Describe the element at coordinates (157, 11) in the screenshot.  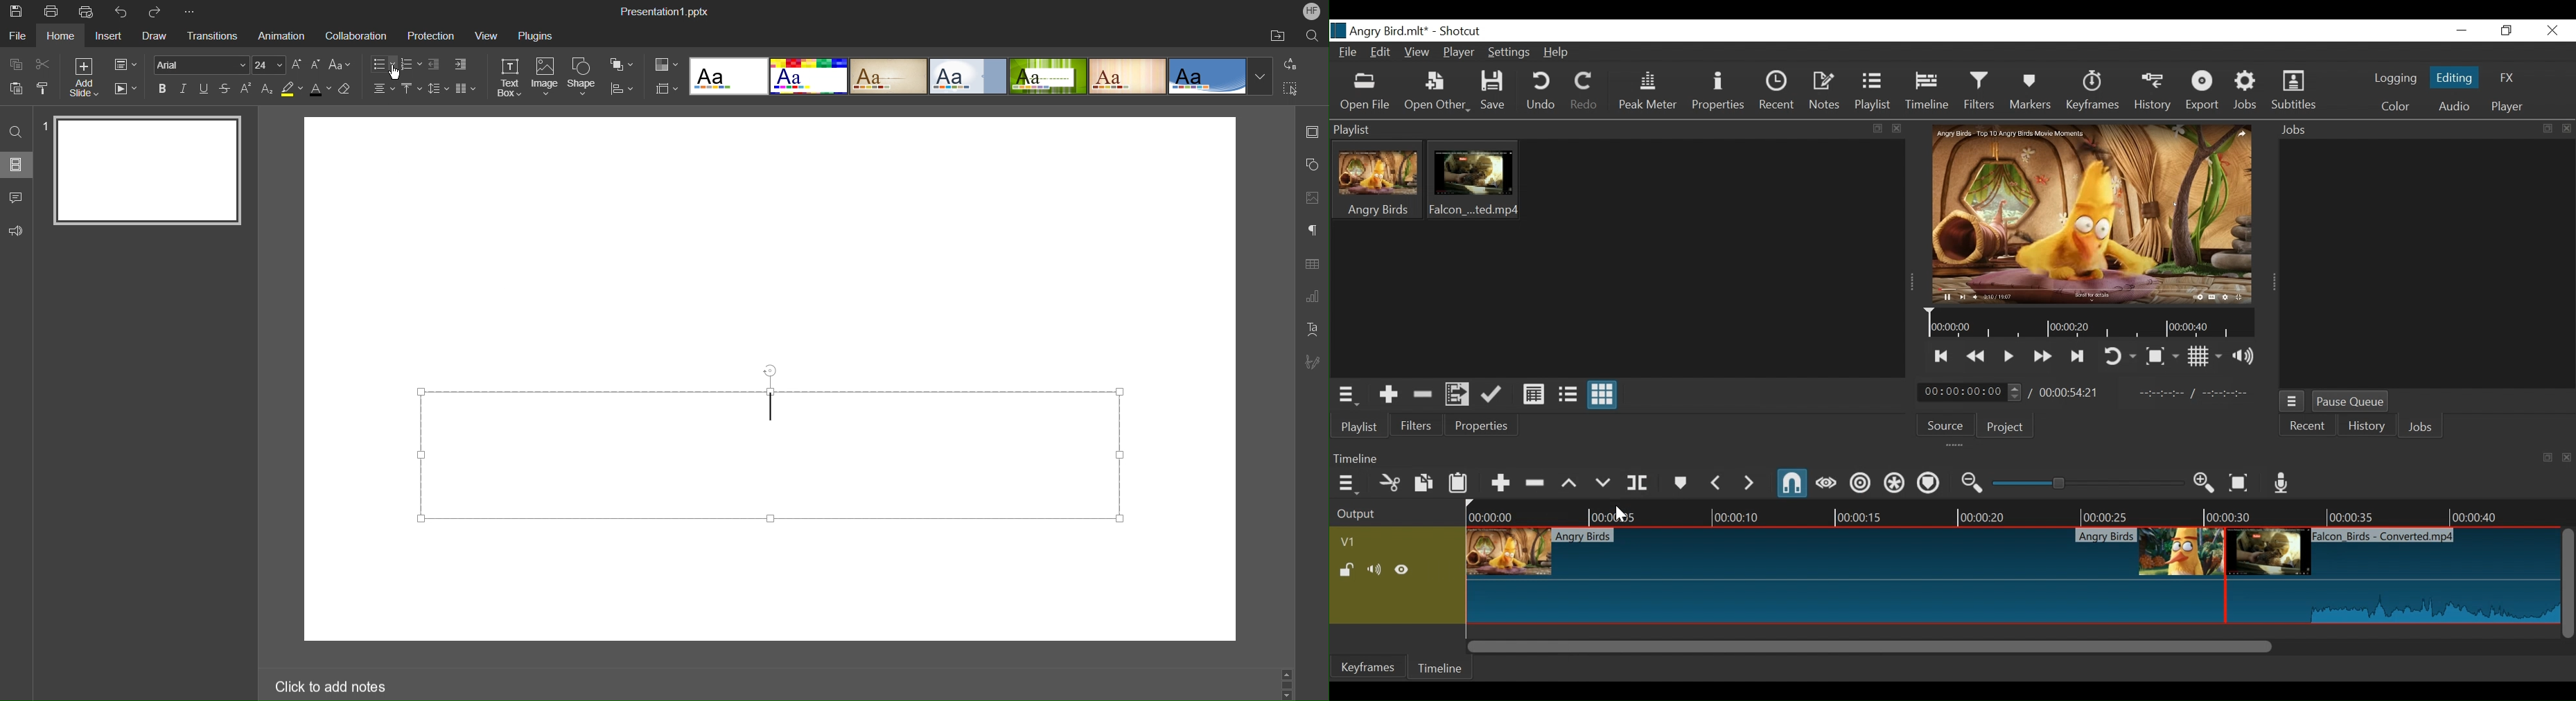
I see `Redo` at that location.